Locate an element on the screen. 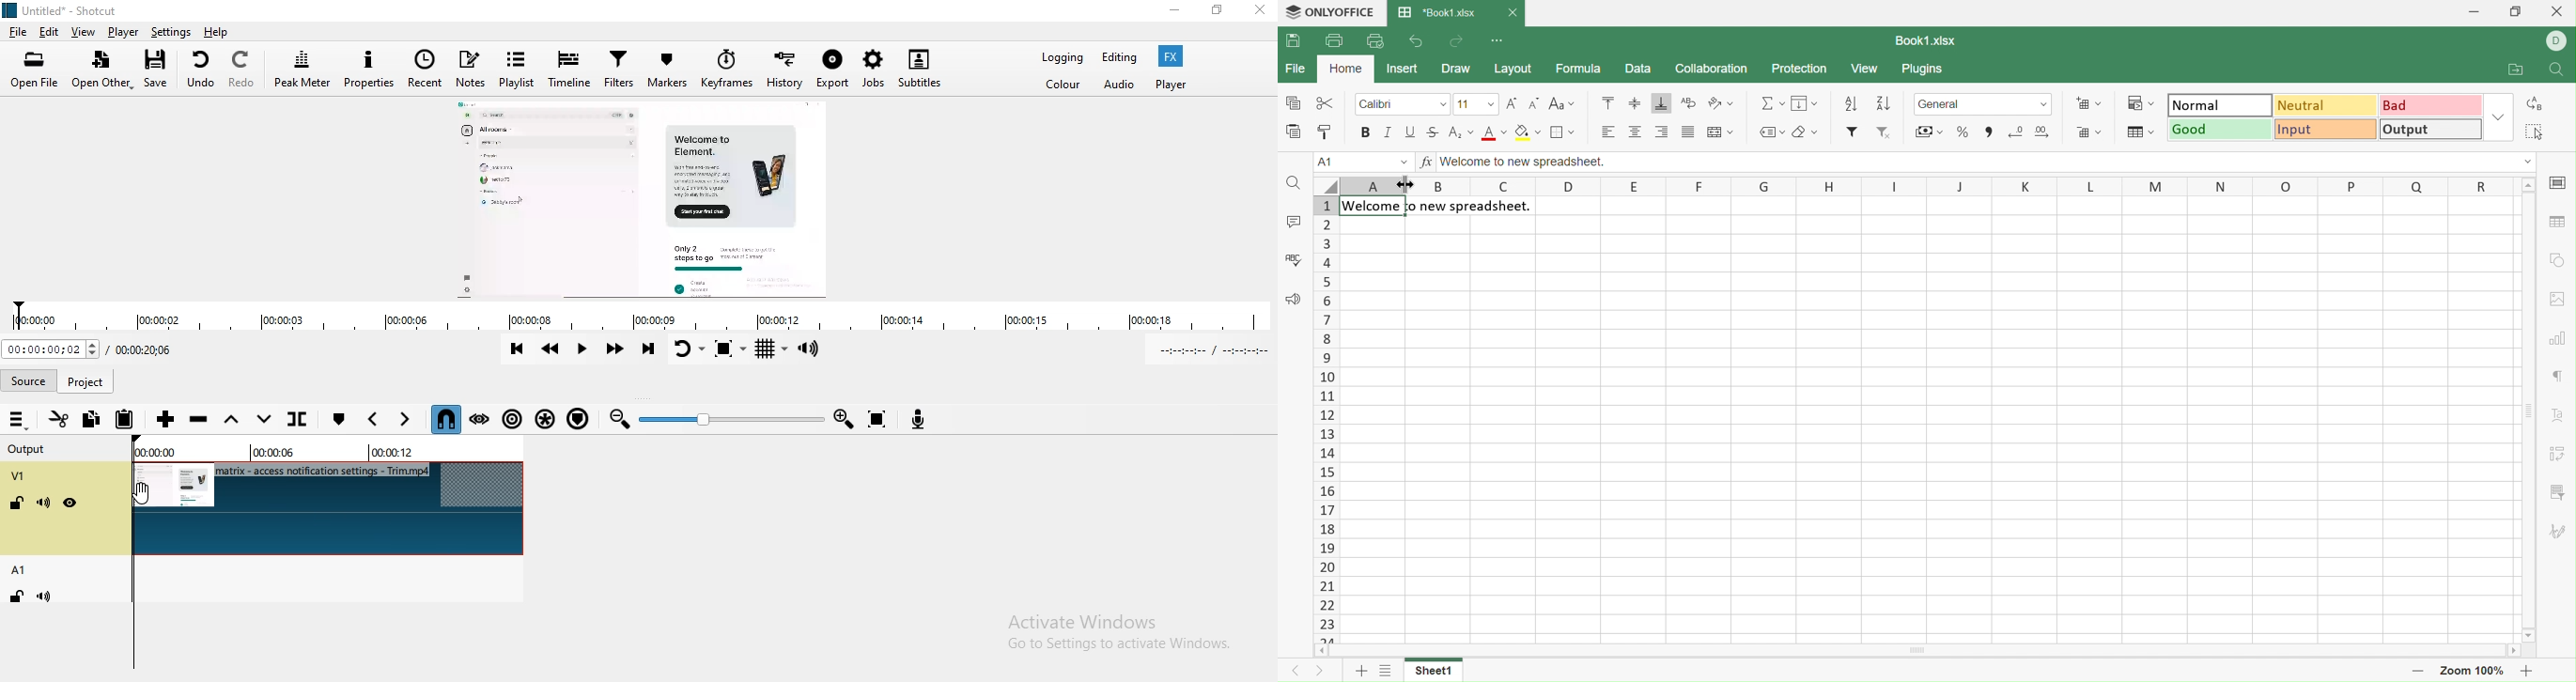  ONLYOFFICE is located at coordinates (1332, 12).